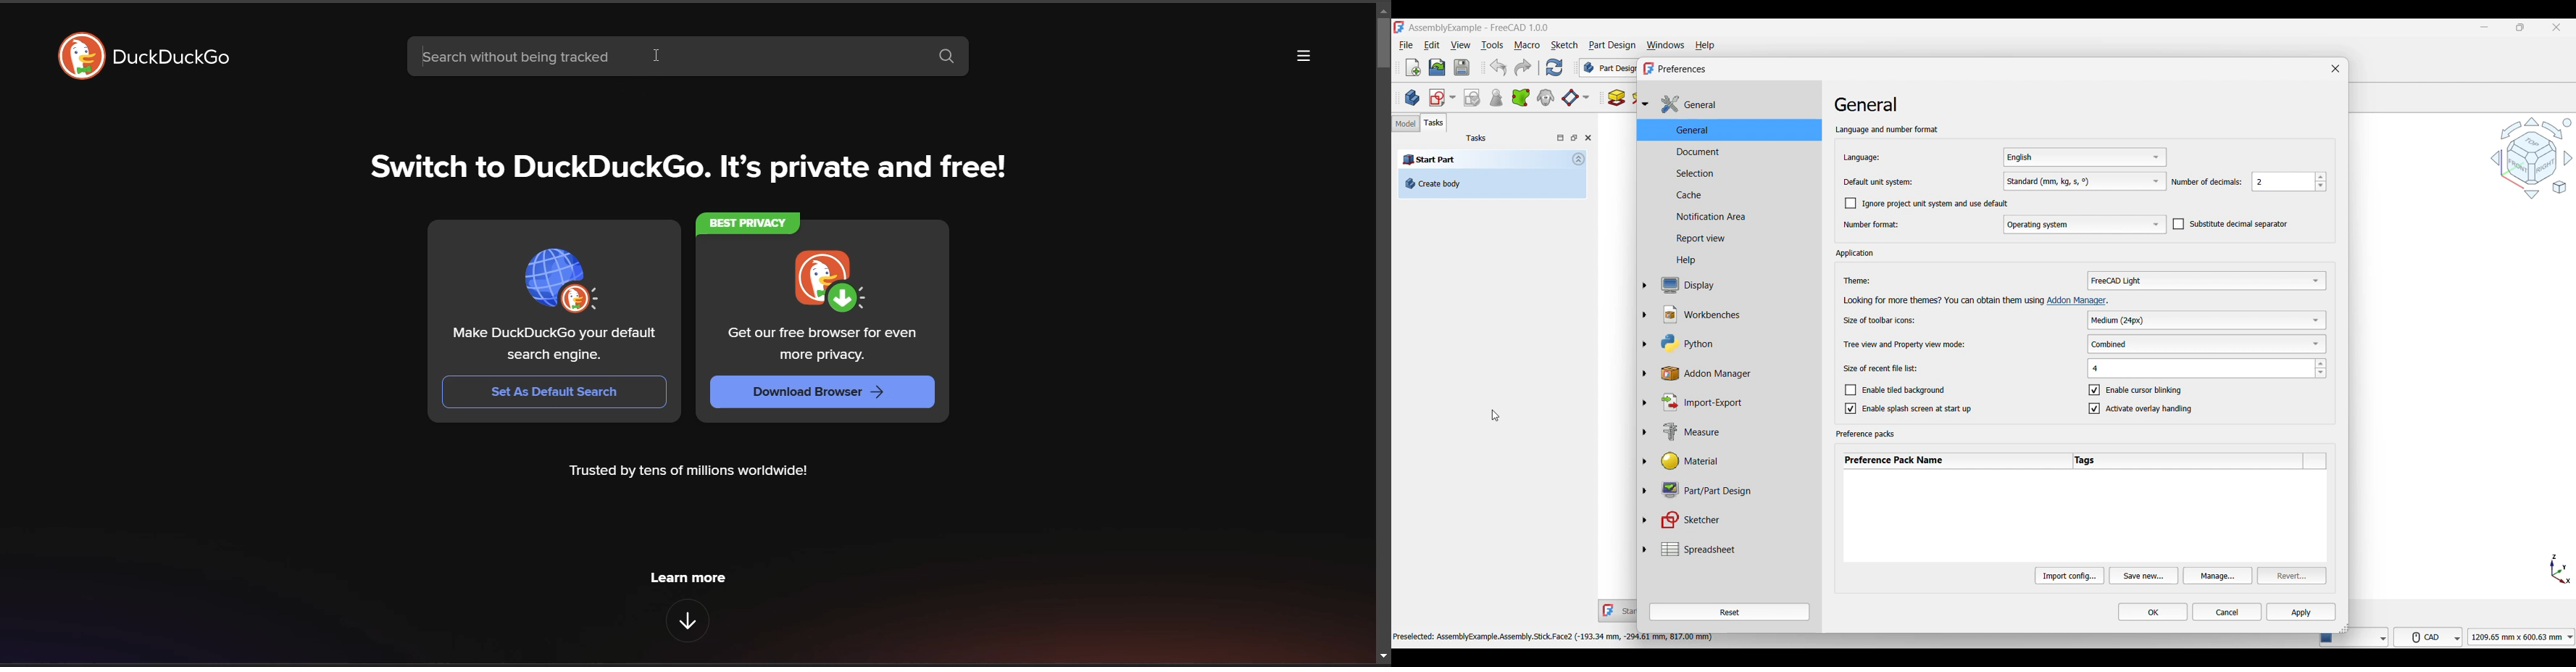 The image size is (2576, 672). I want to click on Revert, so click(2292, 576).